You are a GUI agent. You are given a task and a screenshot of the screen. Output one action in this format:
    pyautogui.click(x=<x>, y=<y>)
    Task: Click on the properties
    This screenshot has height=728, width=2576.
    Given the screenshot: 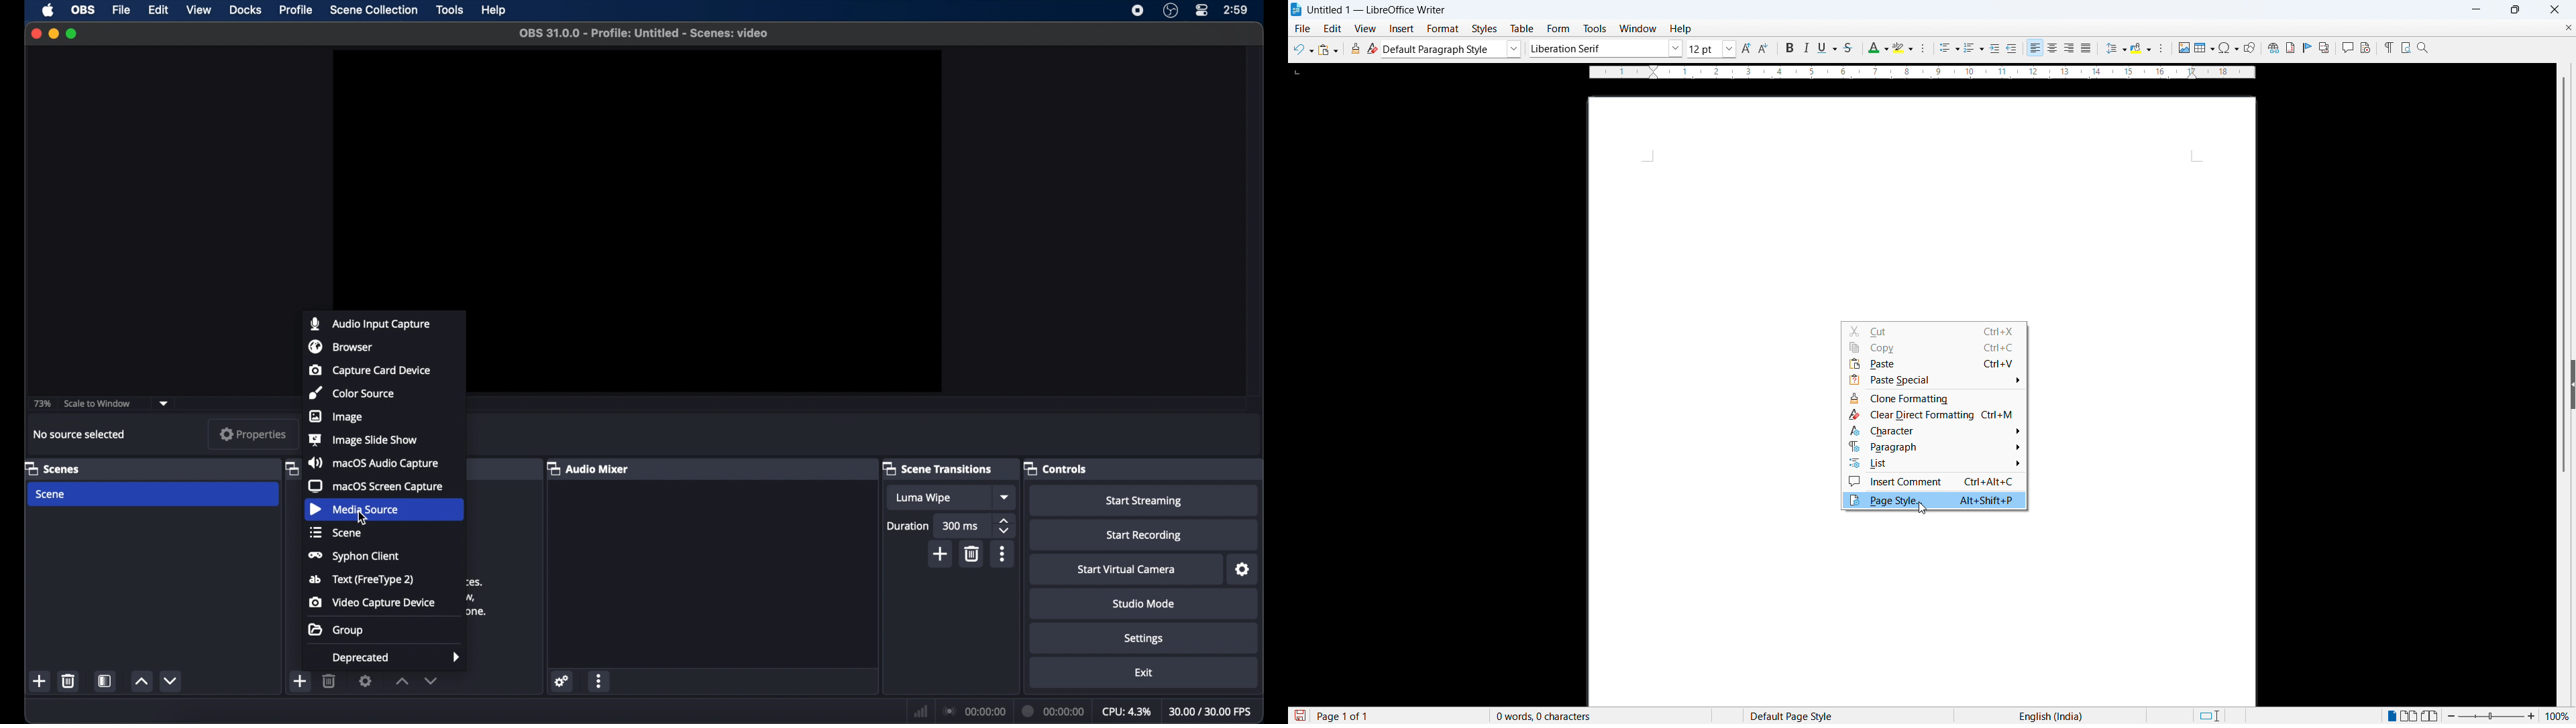 What is the action you would take?
    pyautogui.click(x=253, y=434)
    